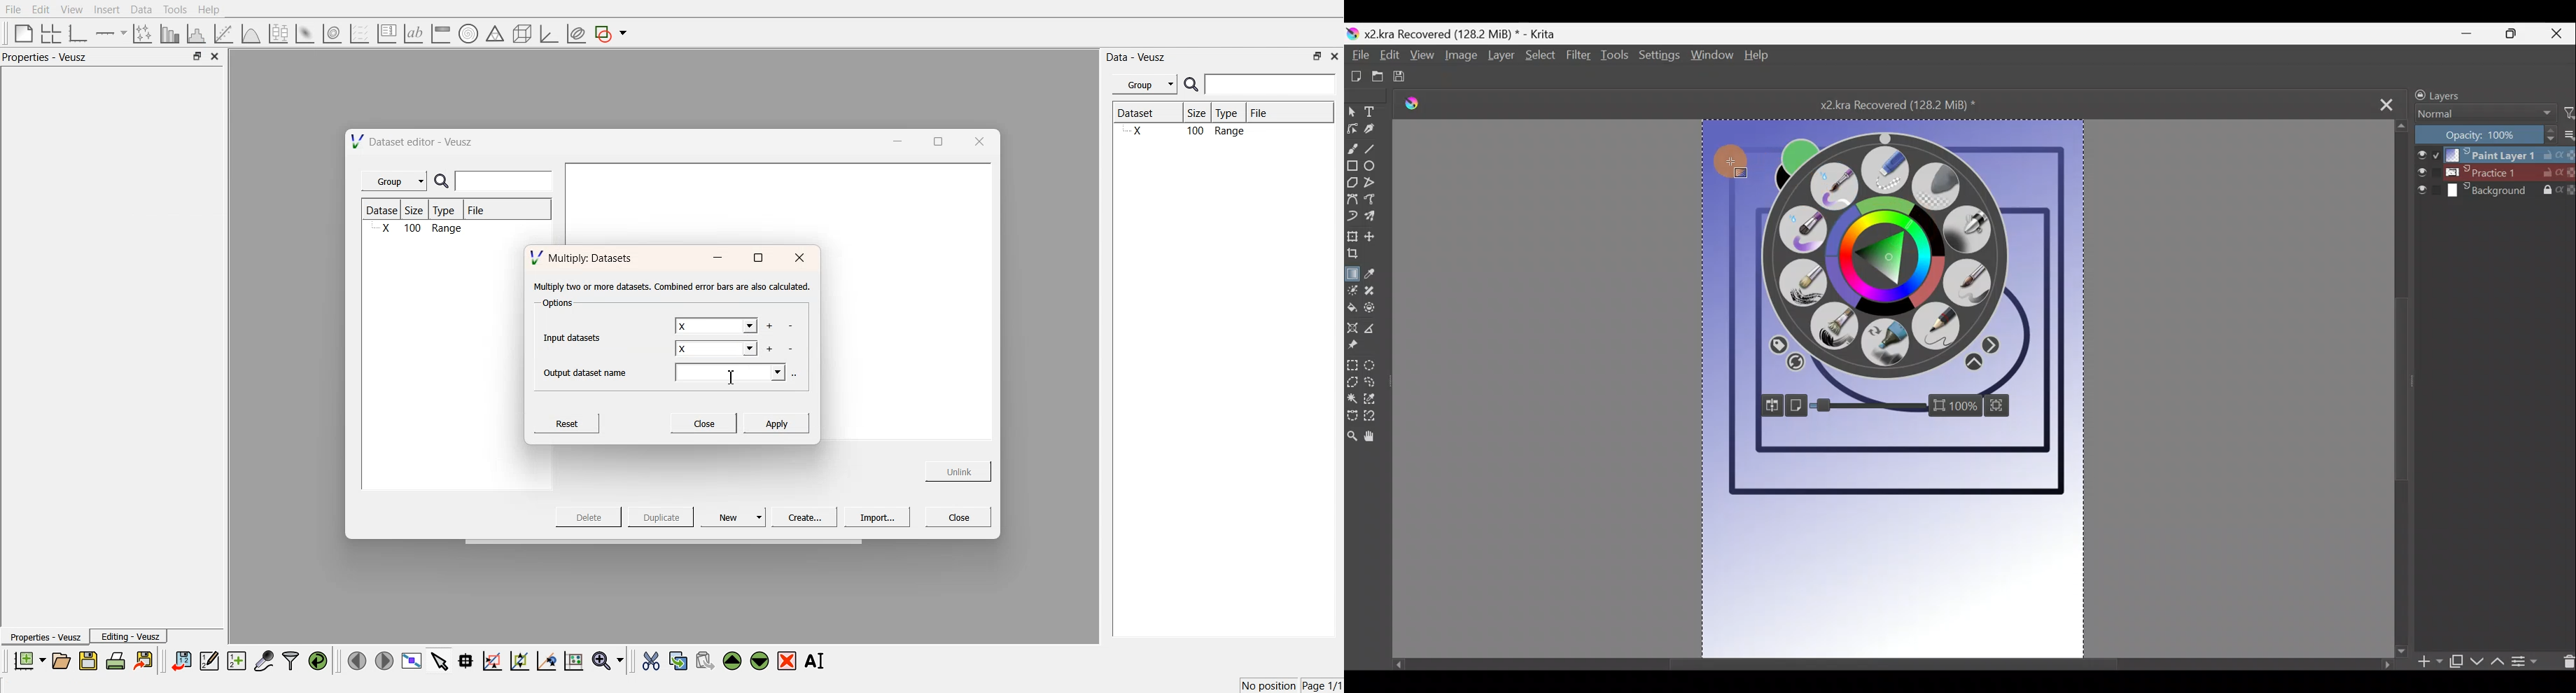  Describe the element at coordinates (2495, 192) in the screenshot. I see `Layer 3` at that location.